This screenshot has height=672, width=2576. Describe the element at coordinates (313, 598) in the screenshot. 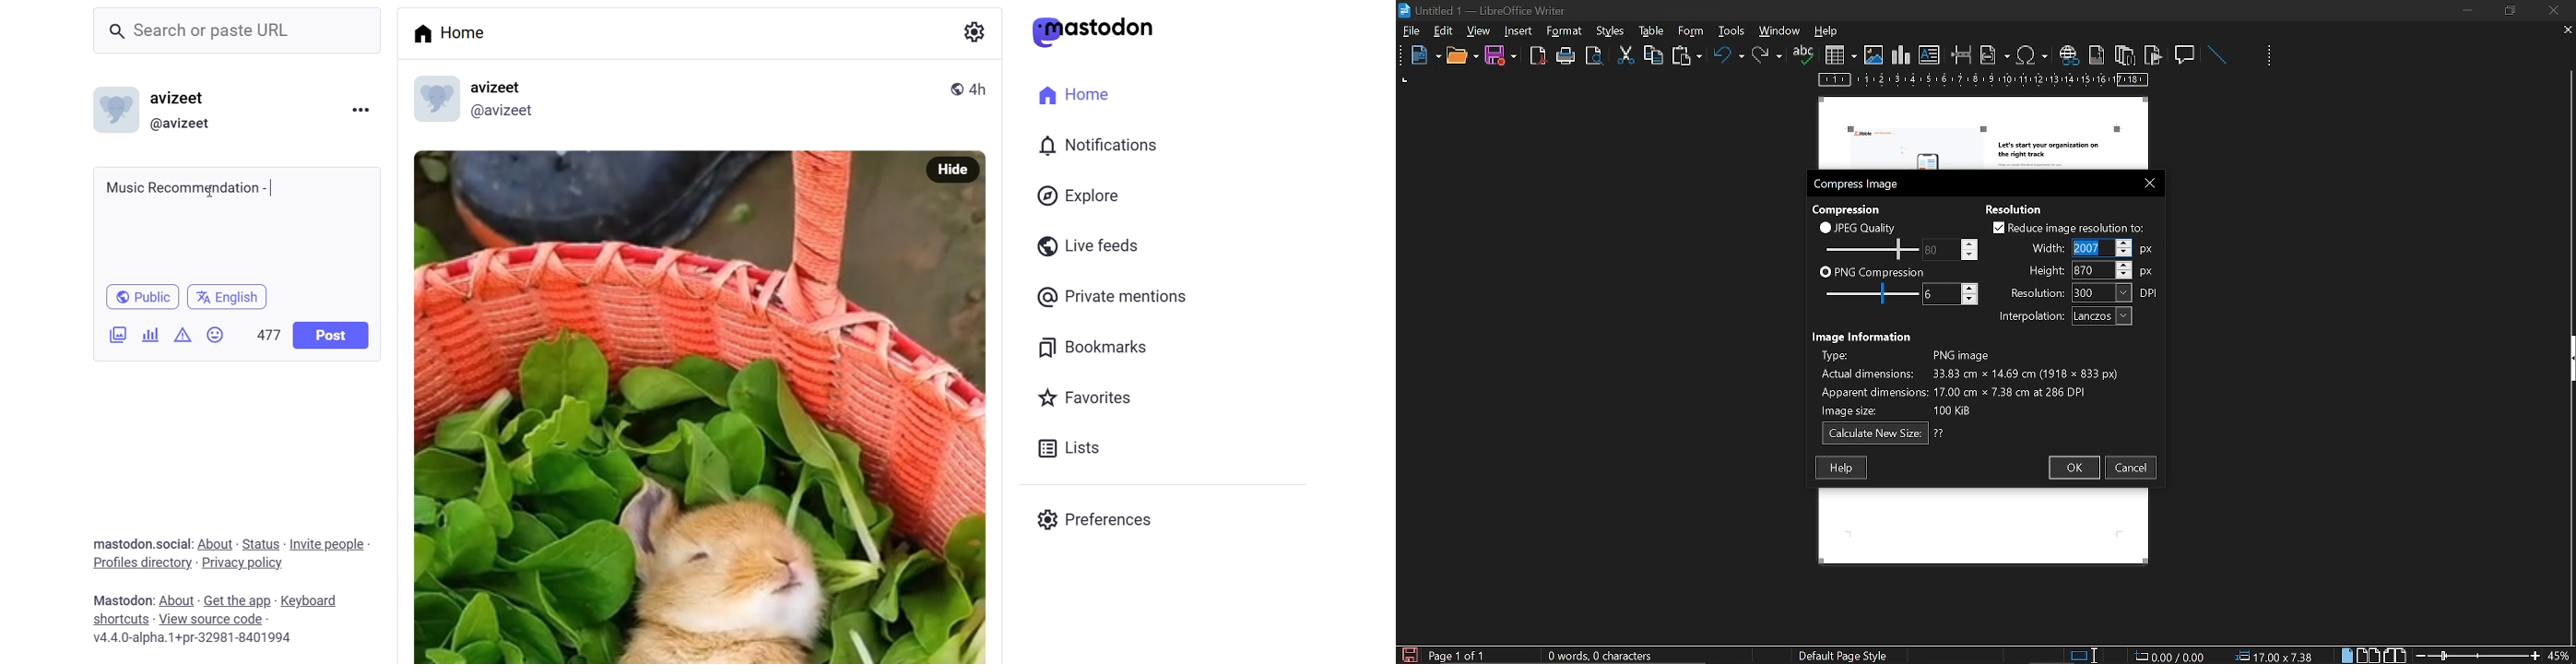

I see `keyboard` at that location.